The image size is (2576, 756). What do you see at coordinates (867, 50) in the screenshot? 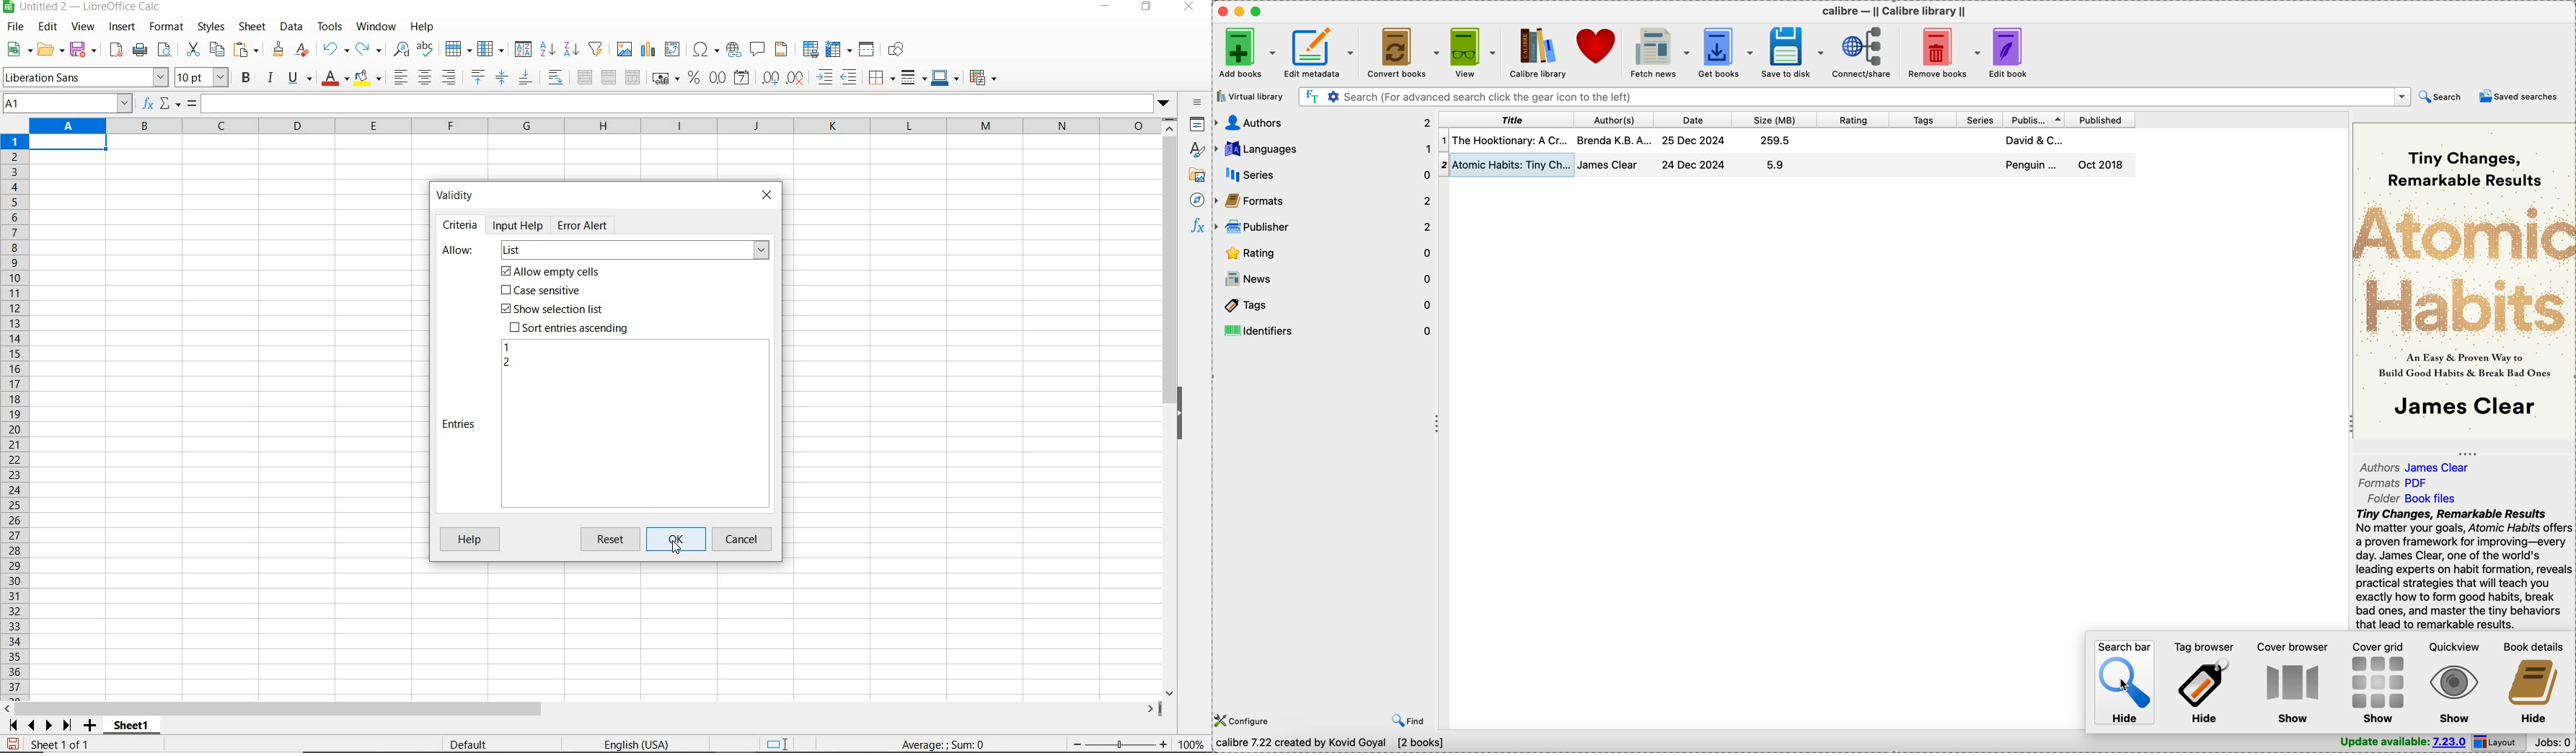
I see `split window` at bounding box center [867, 50].